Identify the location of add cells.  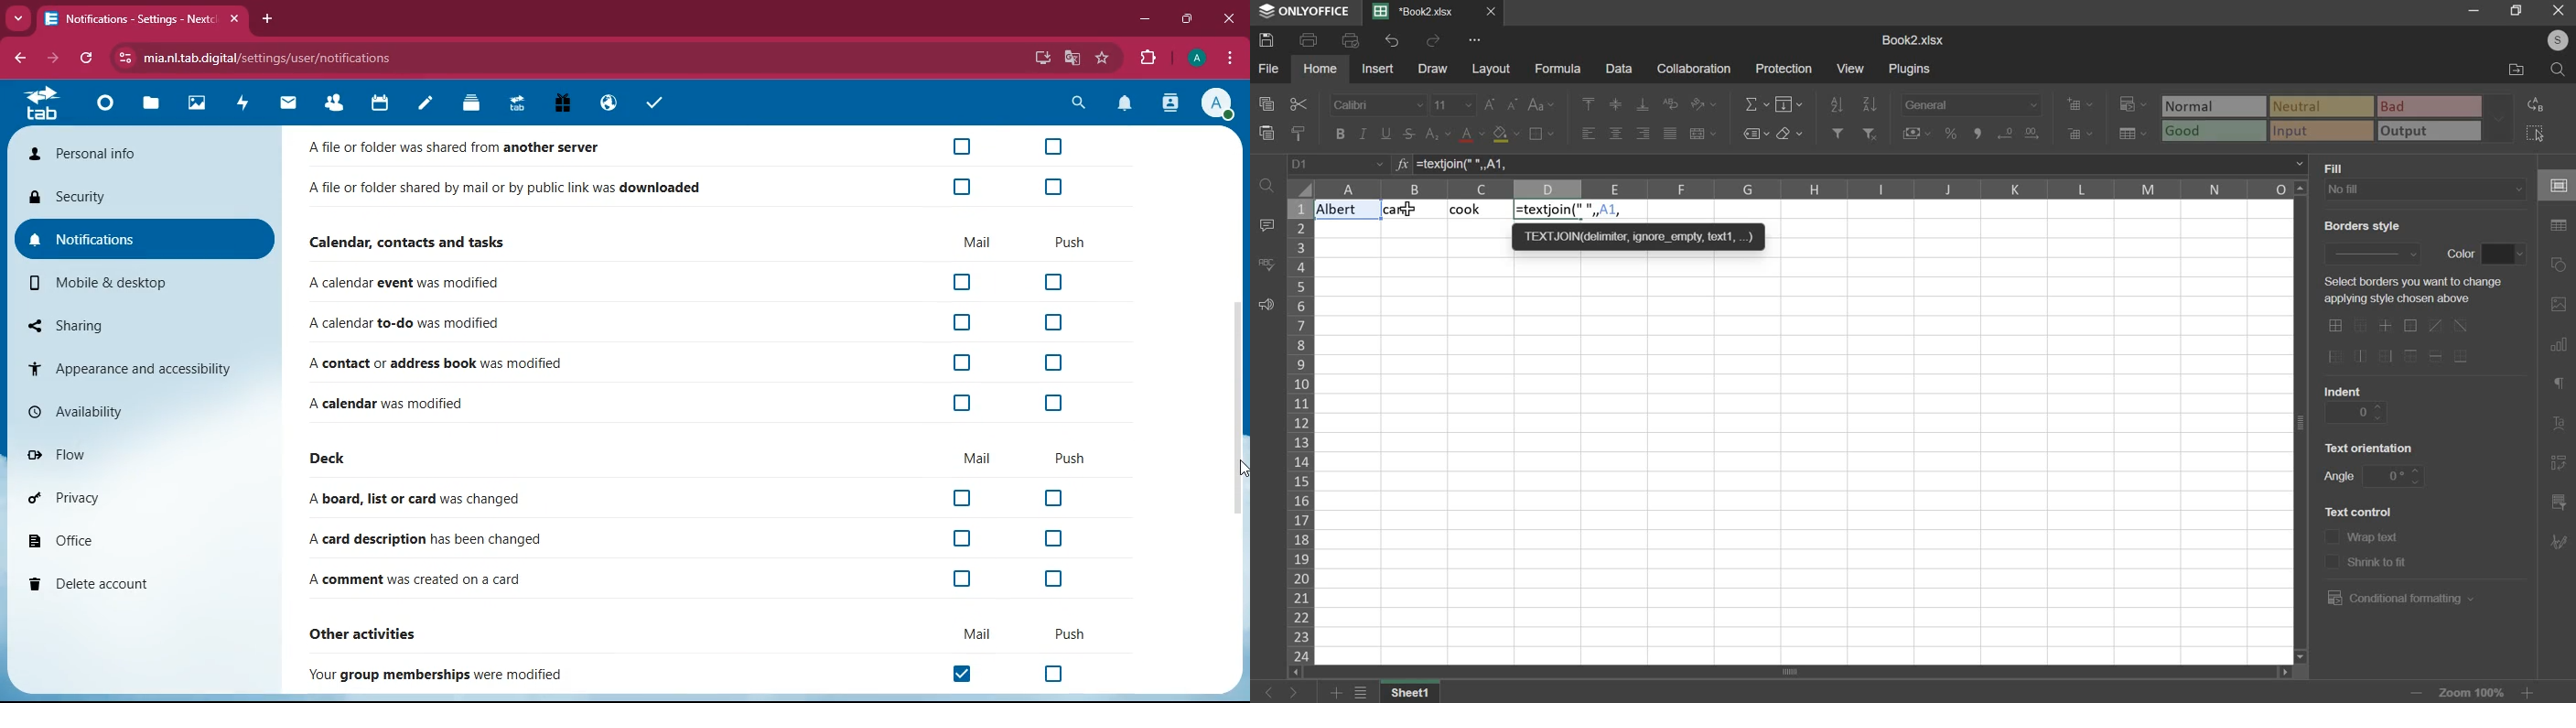
(2080, 104).